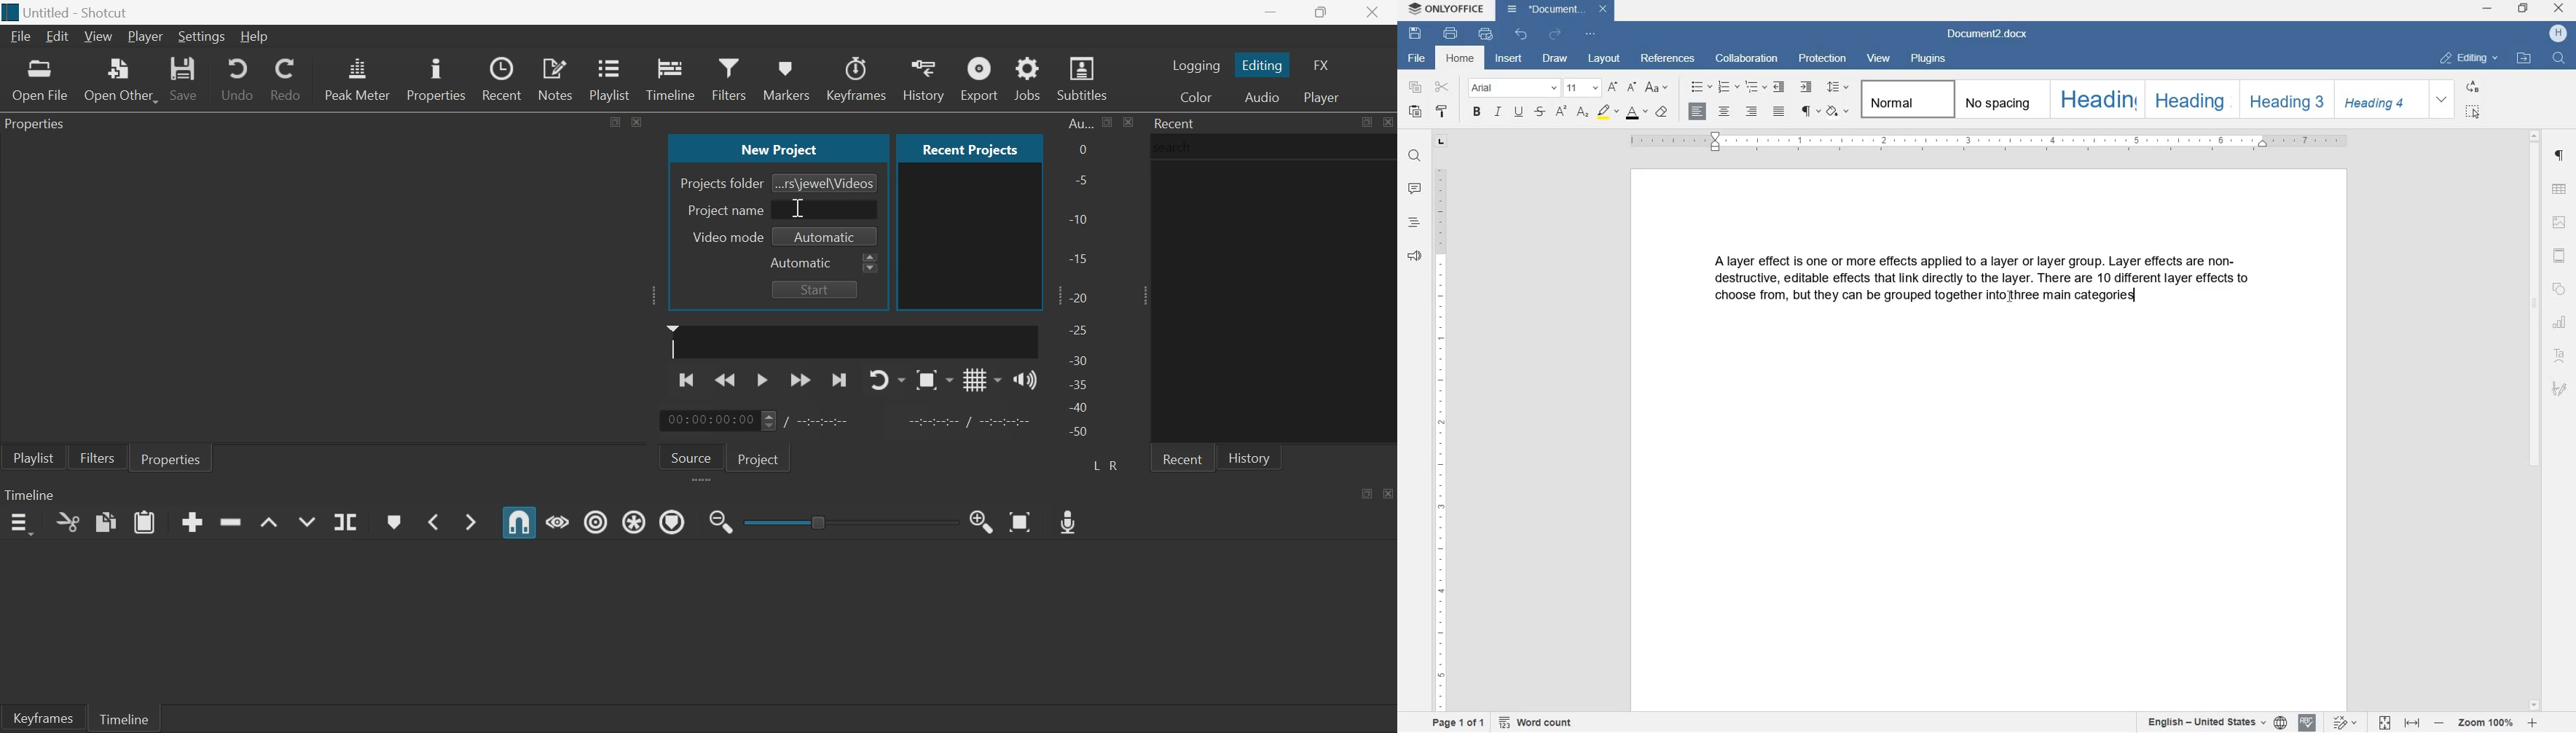 This screenshot has width=2576, height=756. What do you see at coordinates (802, 263) in the screenshot?
I see `Automatic` at bounding box center [802, 263].